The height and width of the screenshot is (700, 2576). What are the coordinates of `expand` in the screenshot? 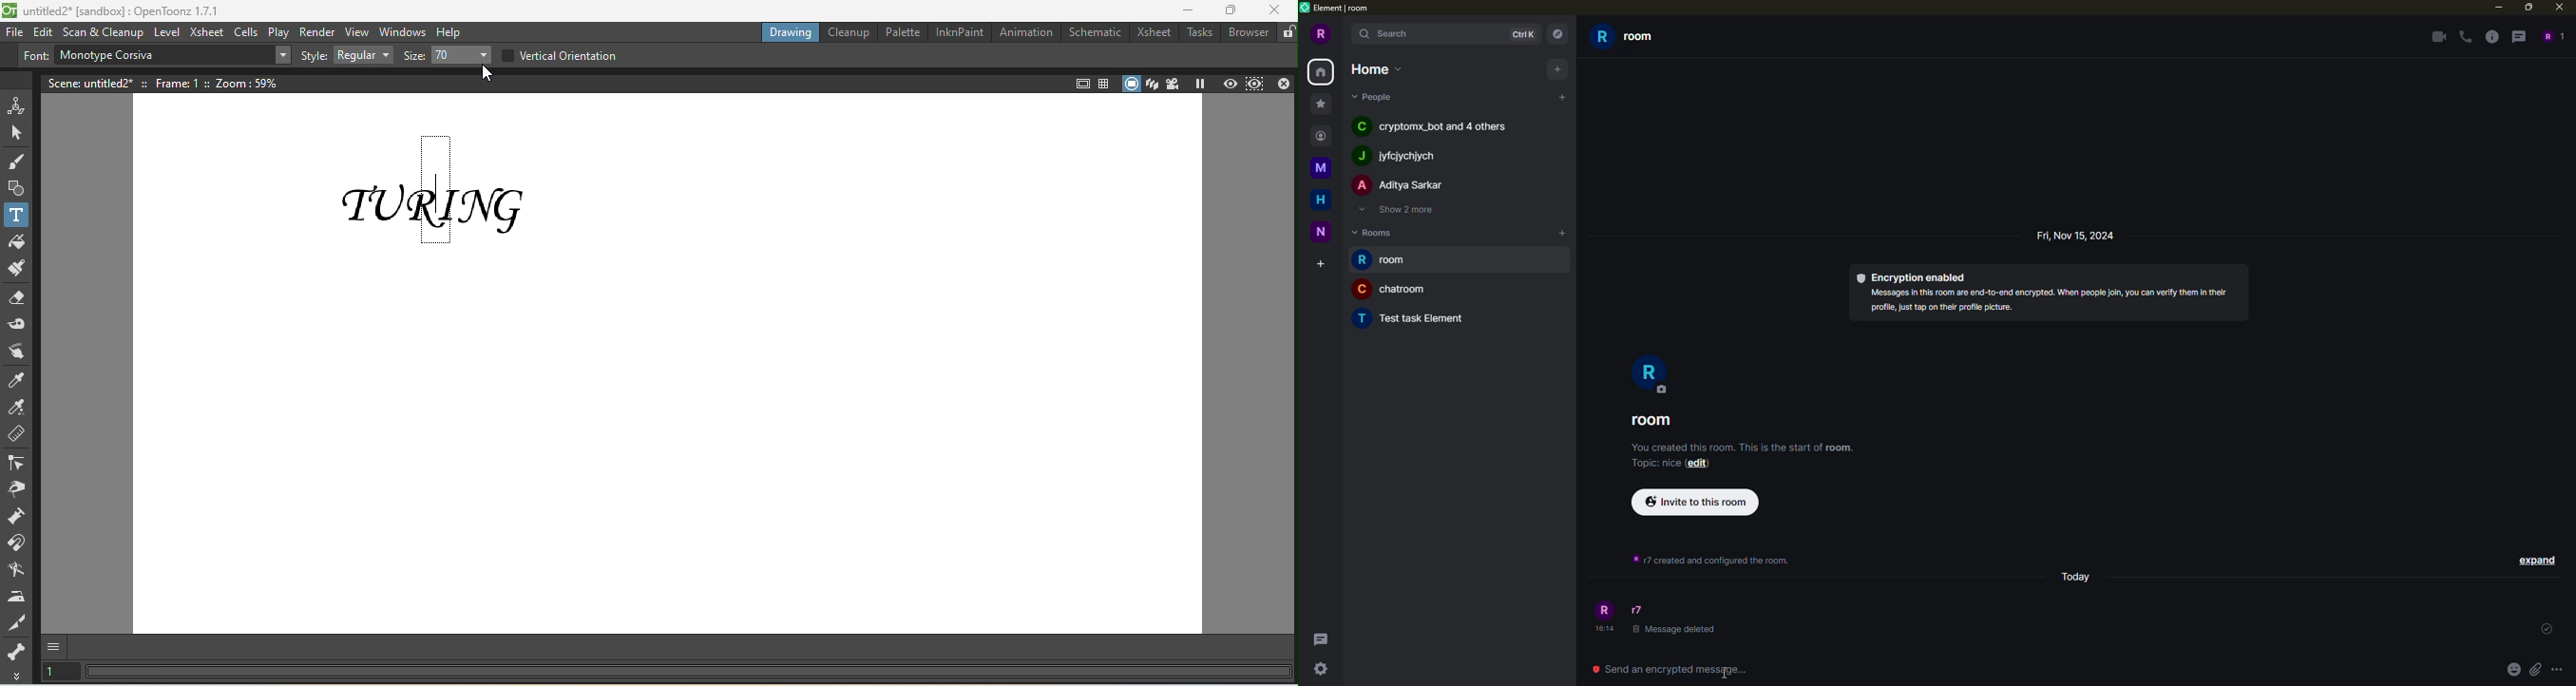 It's located at (2538, 559).